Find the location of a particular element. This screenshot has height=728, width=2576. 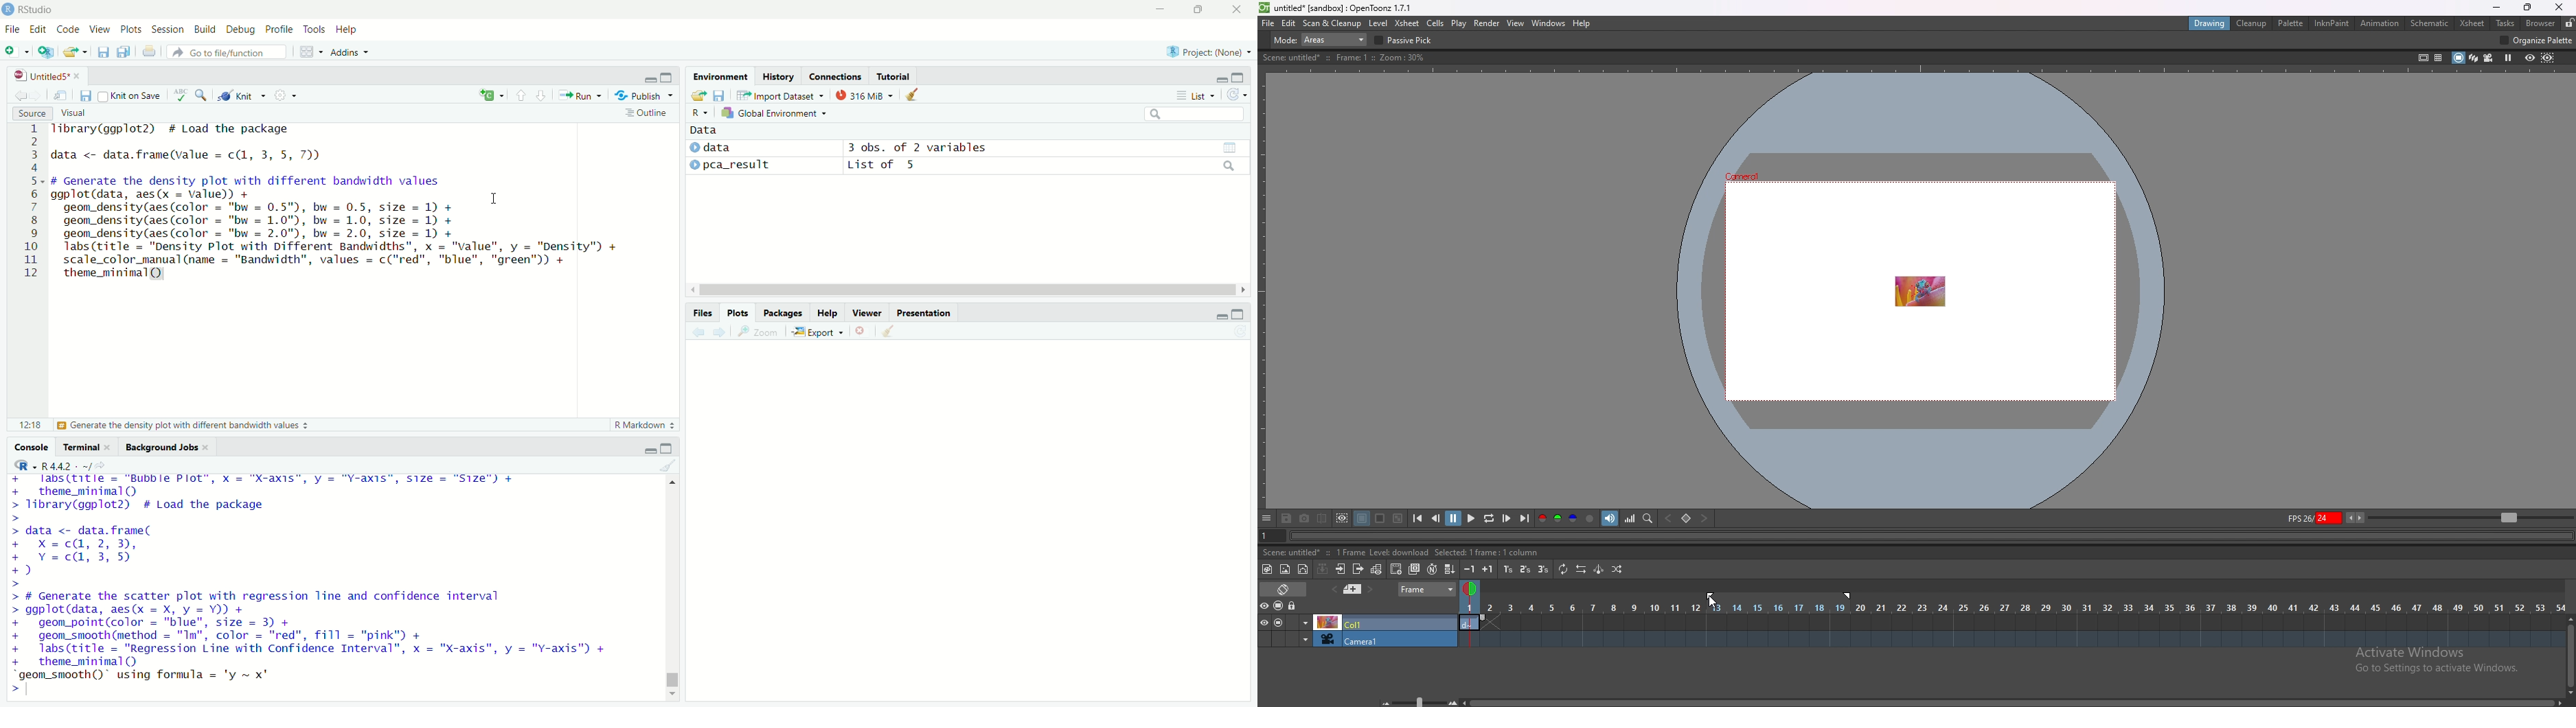

locator is located at coordinates (1649, 519).